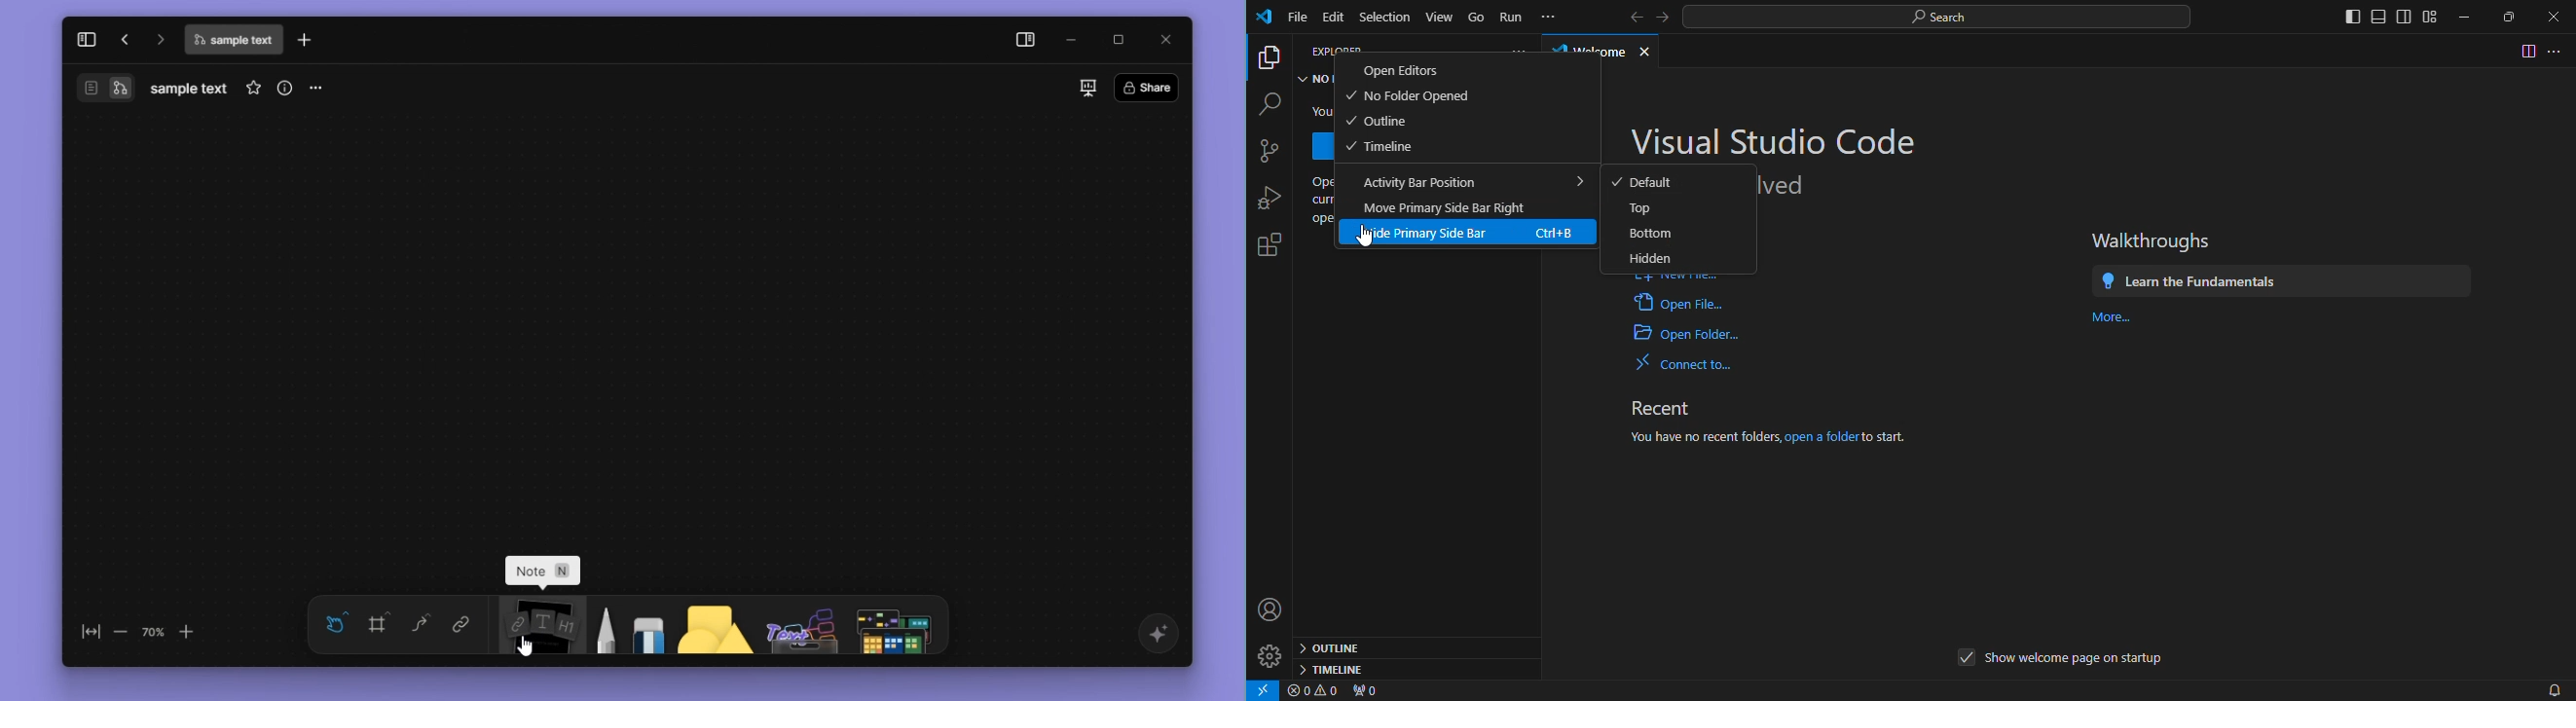 This screenshot has height=728, width=2576. I want to click on walkthroughs, so click(2156, 240).